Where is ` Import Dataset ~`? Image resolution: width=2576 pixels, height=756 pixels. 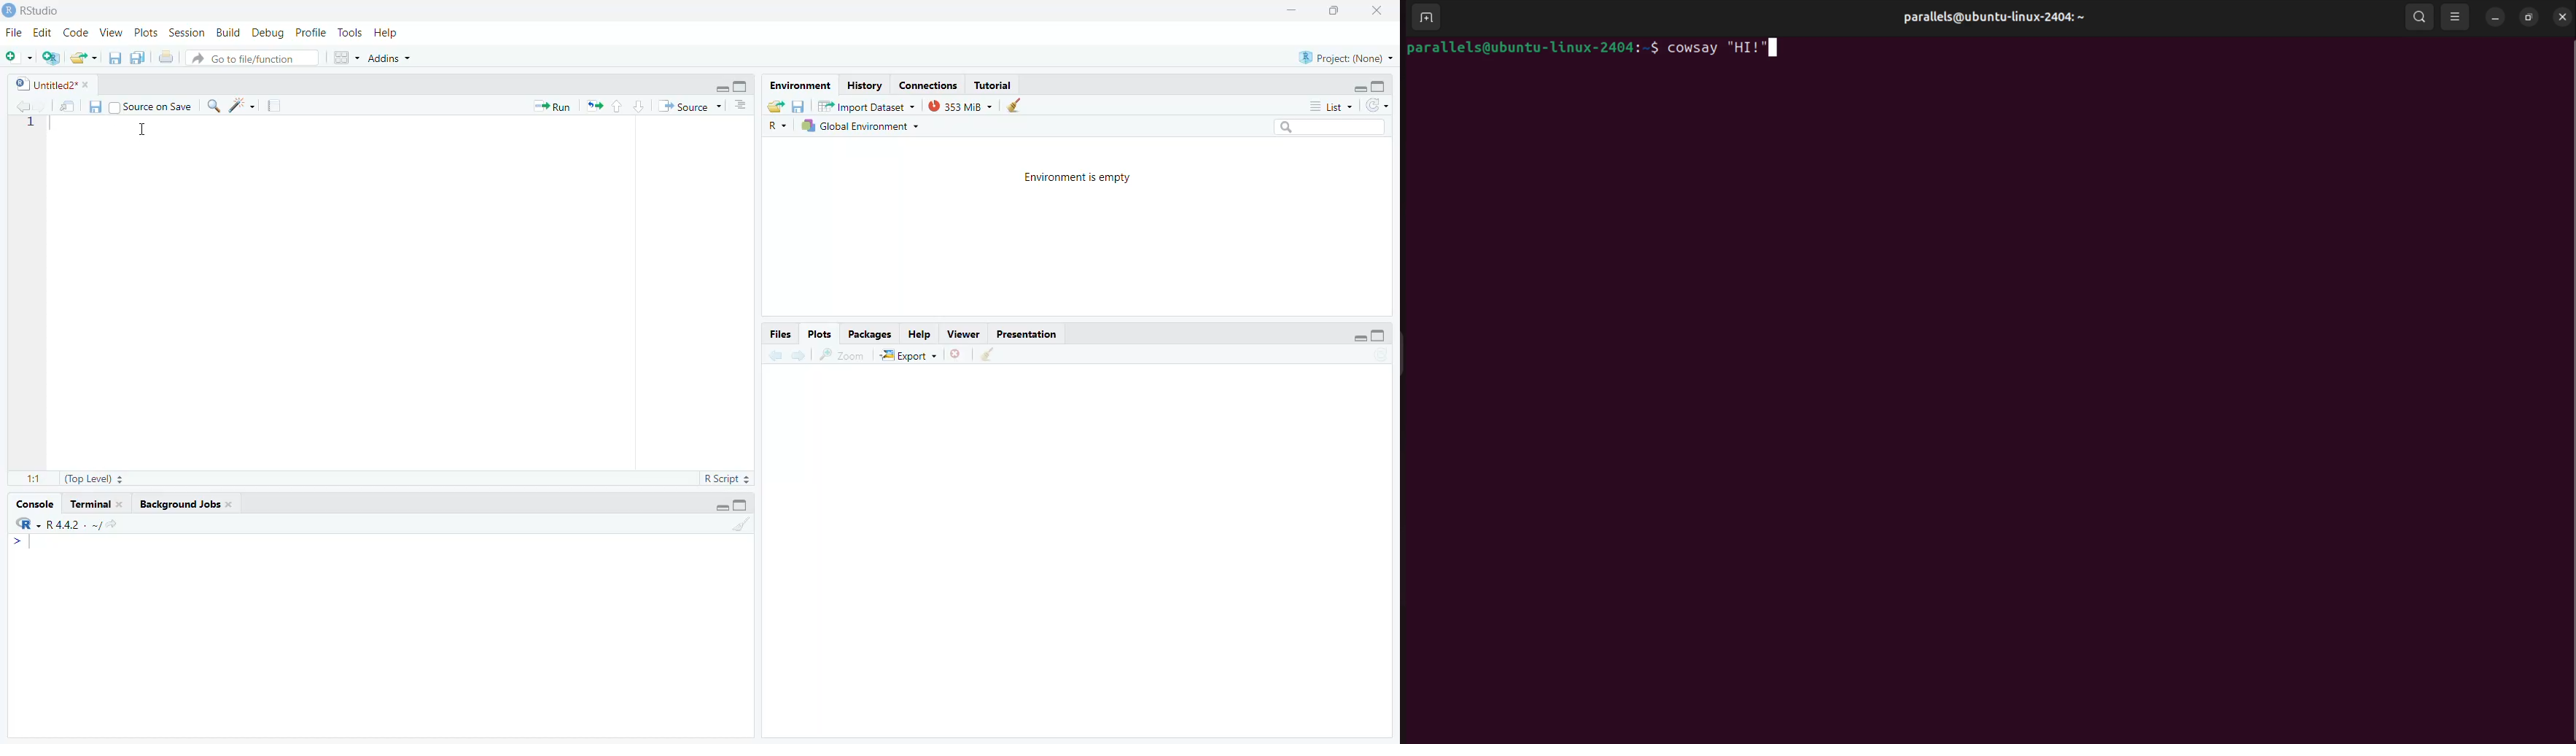
 Import Dataset ~ is located at coordinates (865, 108).